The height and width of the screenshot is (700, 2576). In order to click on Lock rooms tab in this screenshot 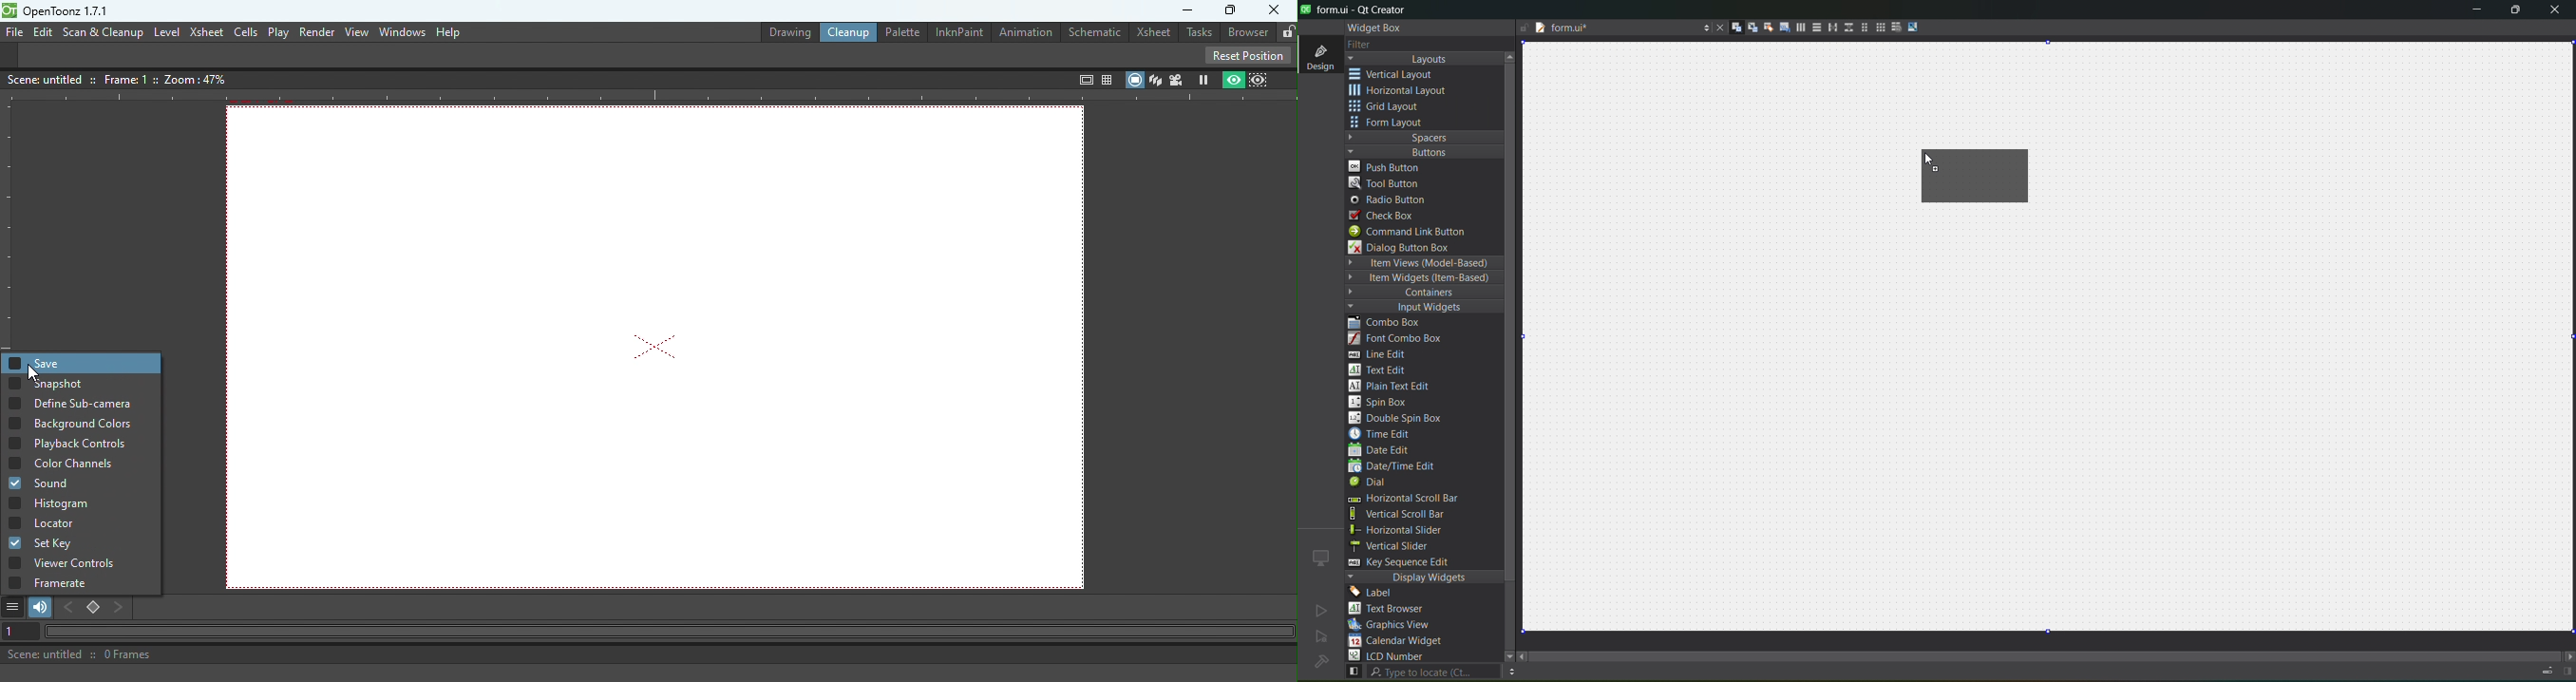, I will do `click(1284, 30)`.